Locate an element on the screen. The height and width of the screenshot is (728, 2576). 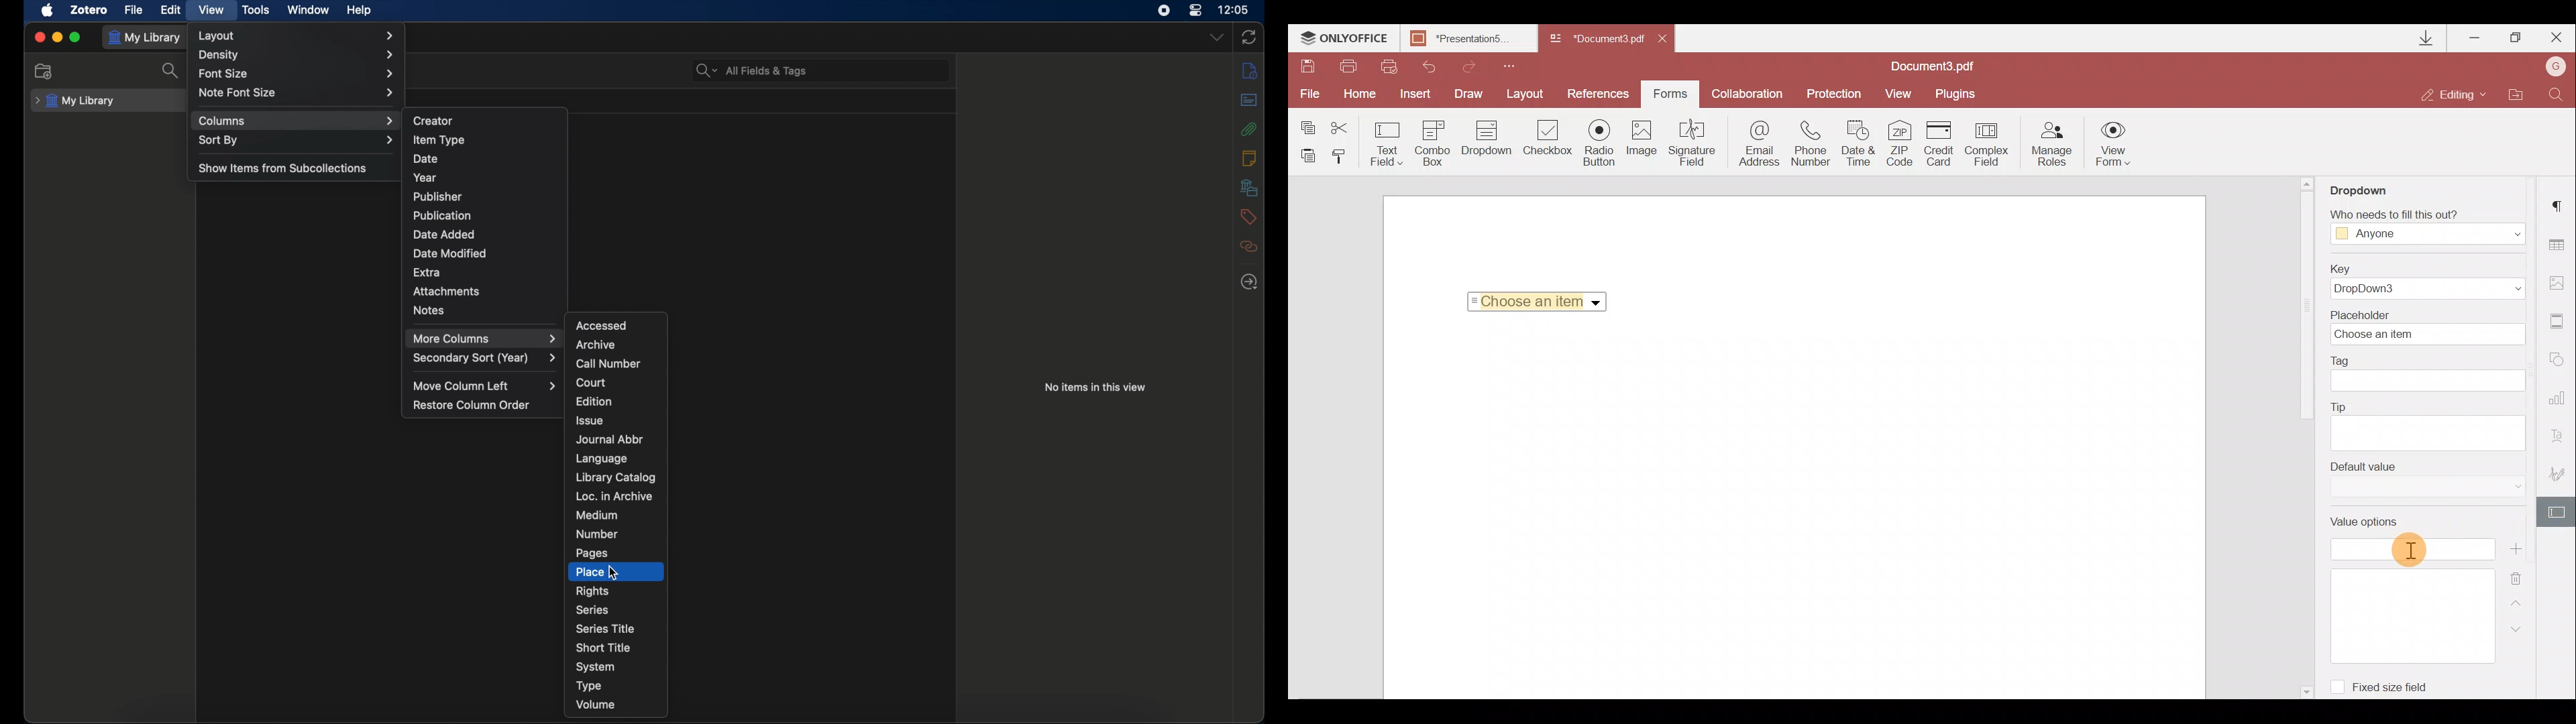
apple is located at coordinates (48, 10).